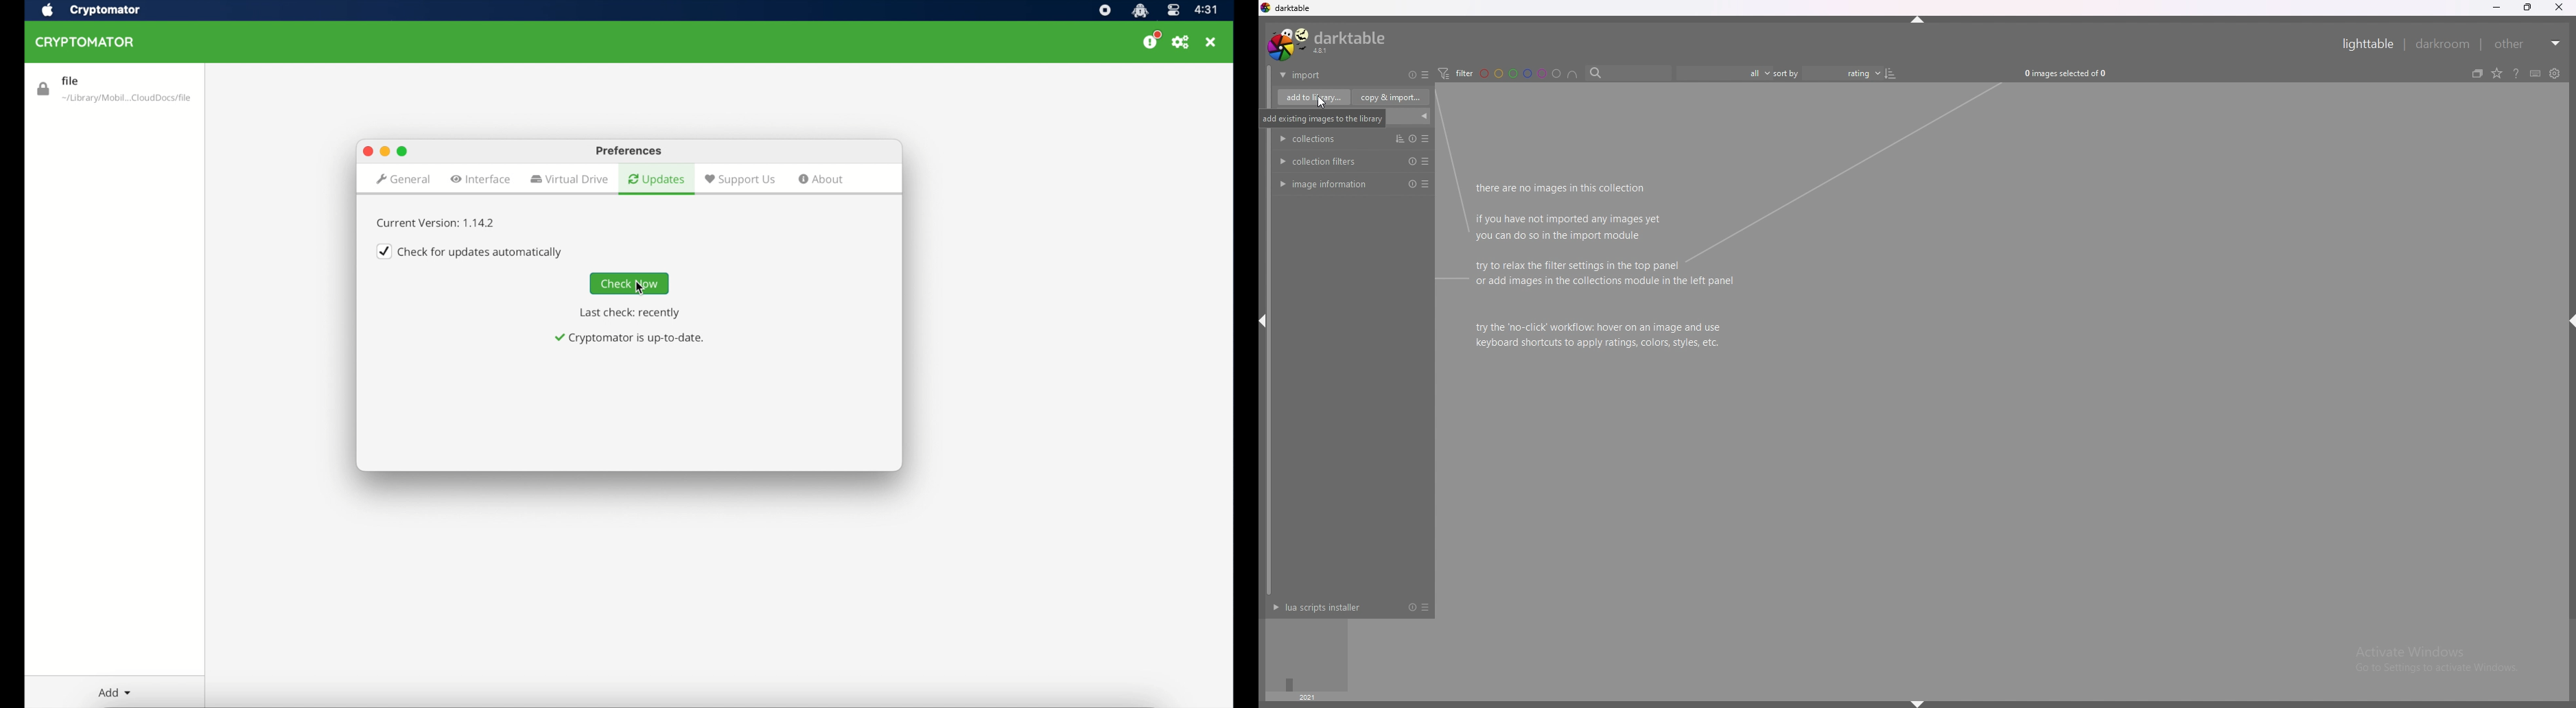  I want to click on reset, so click(1410, 184).